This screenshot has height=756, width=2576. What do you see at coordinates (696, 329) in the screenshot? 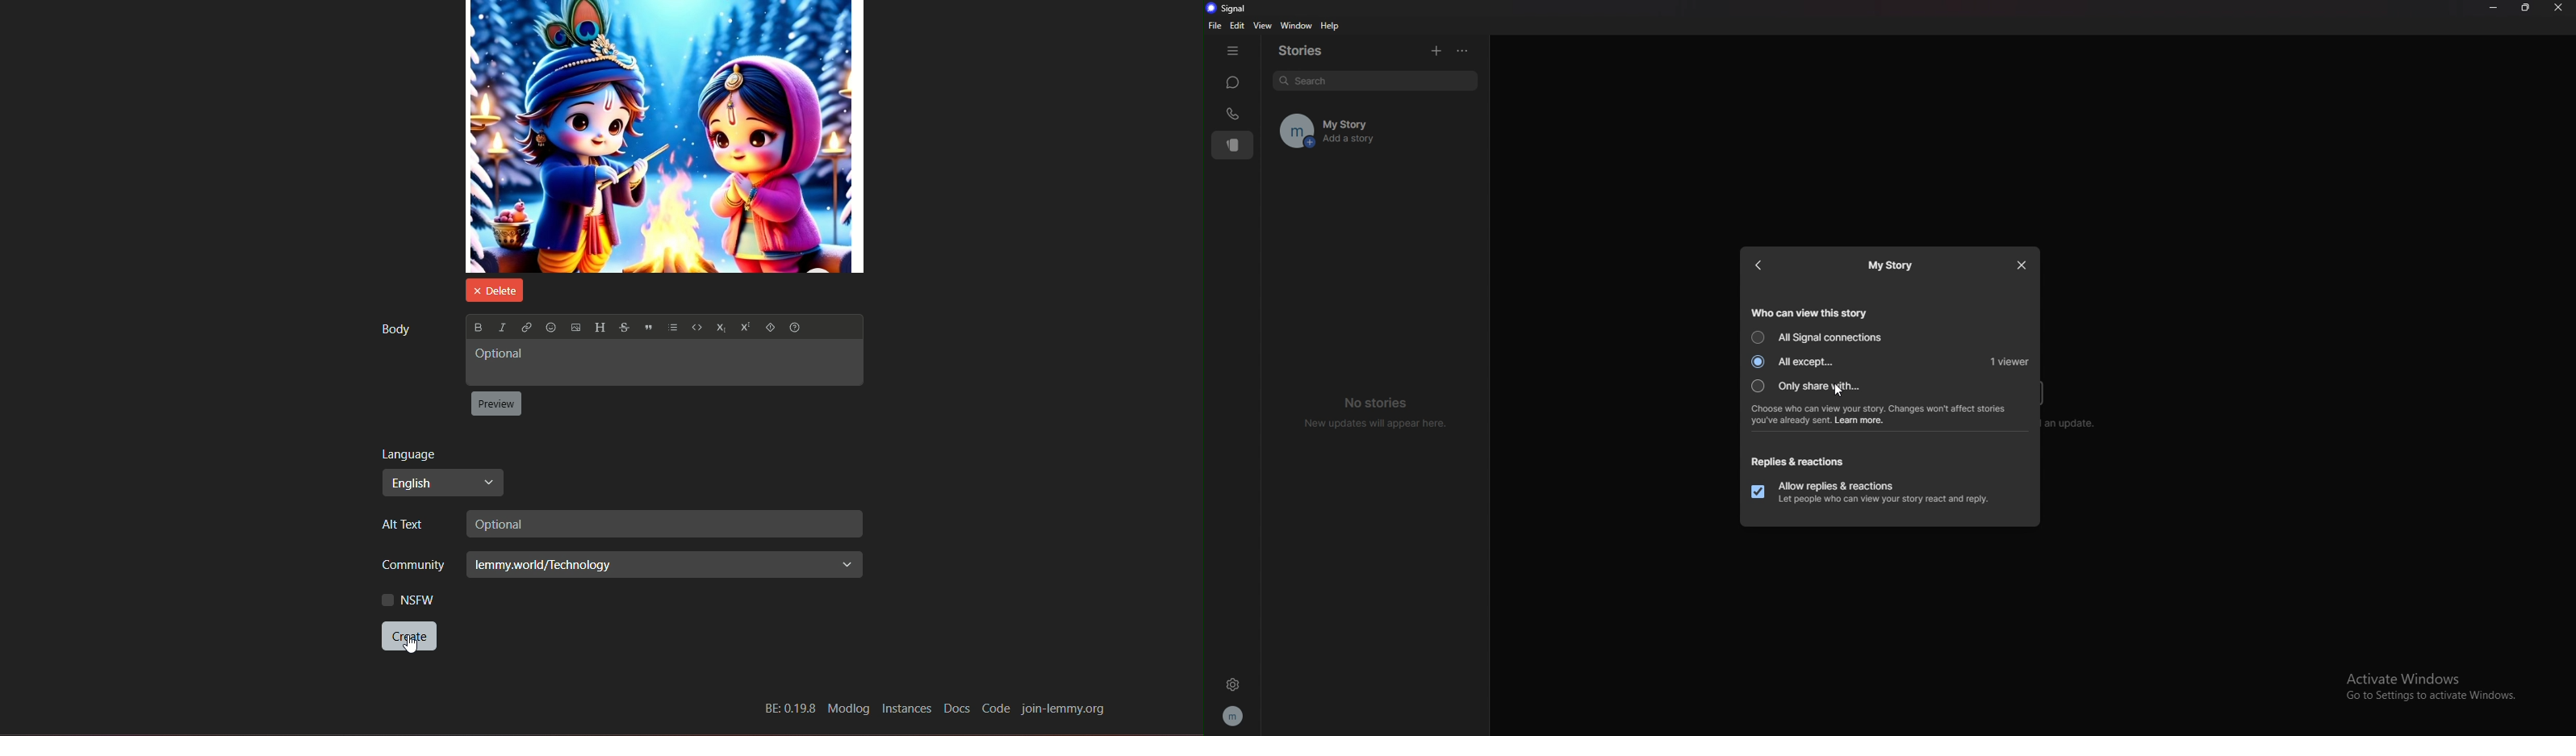
I see `` at bounding box center [696, 329].